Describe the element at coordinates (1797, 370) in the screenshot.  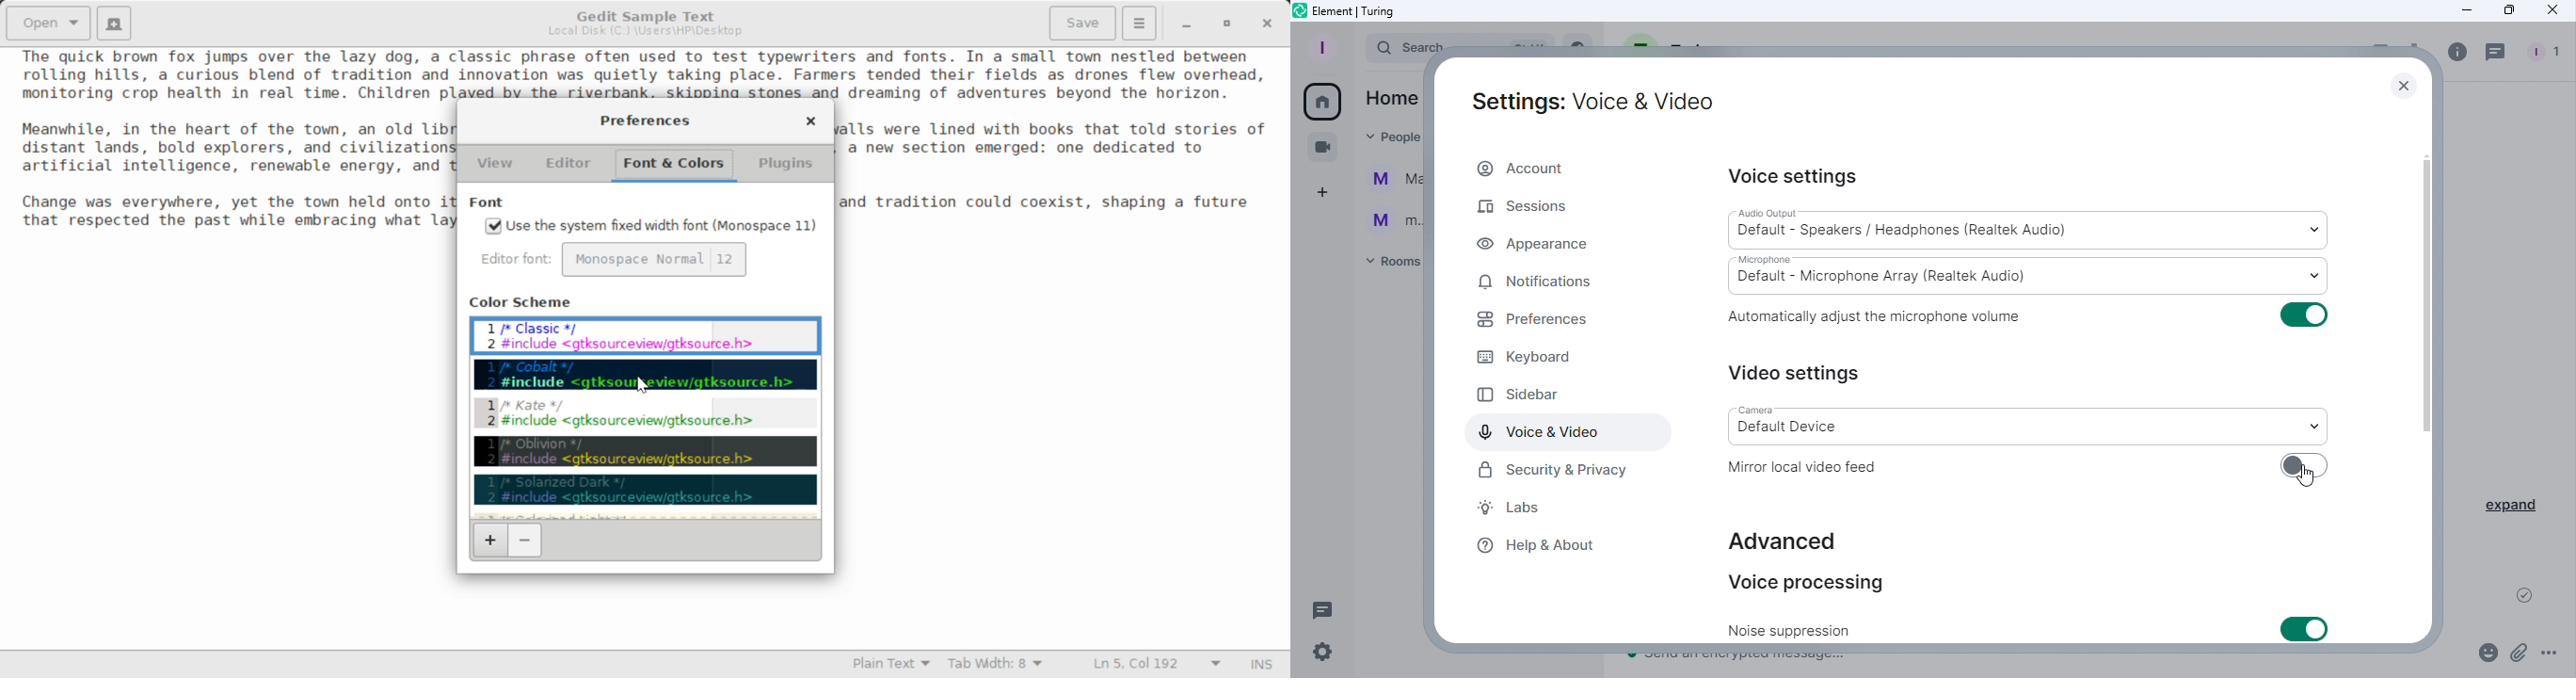
I see `Video settings` at that location.